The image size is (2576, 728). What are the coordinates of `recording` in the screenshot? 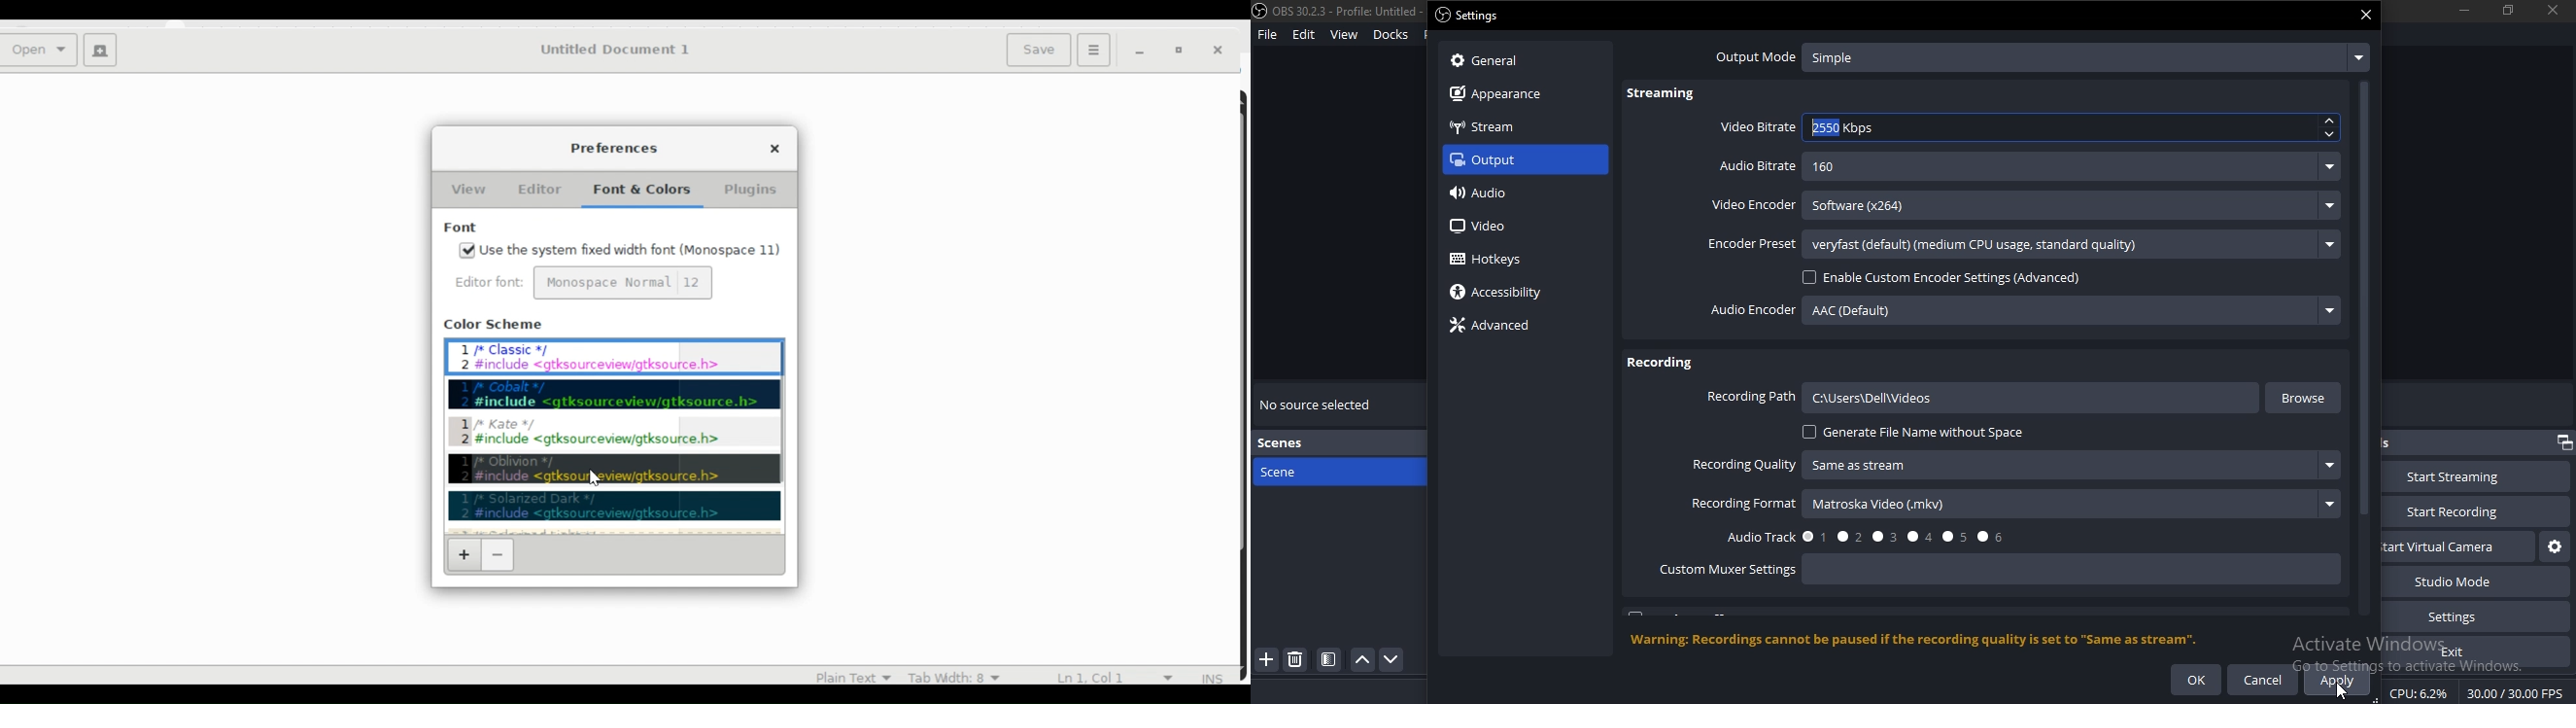 It's located at (1659, 360).